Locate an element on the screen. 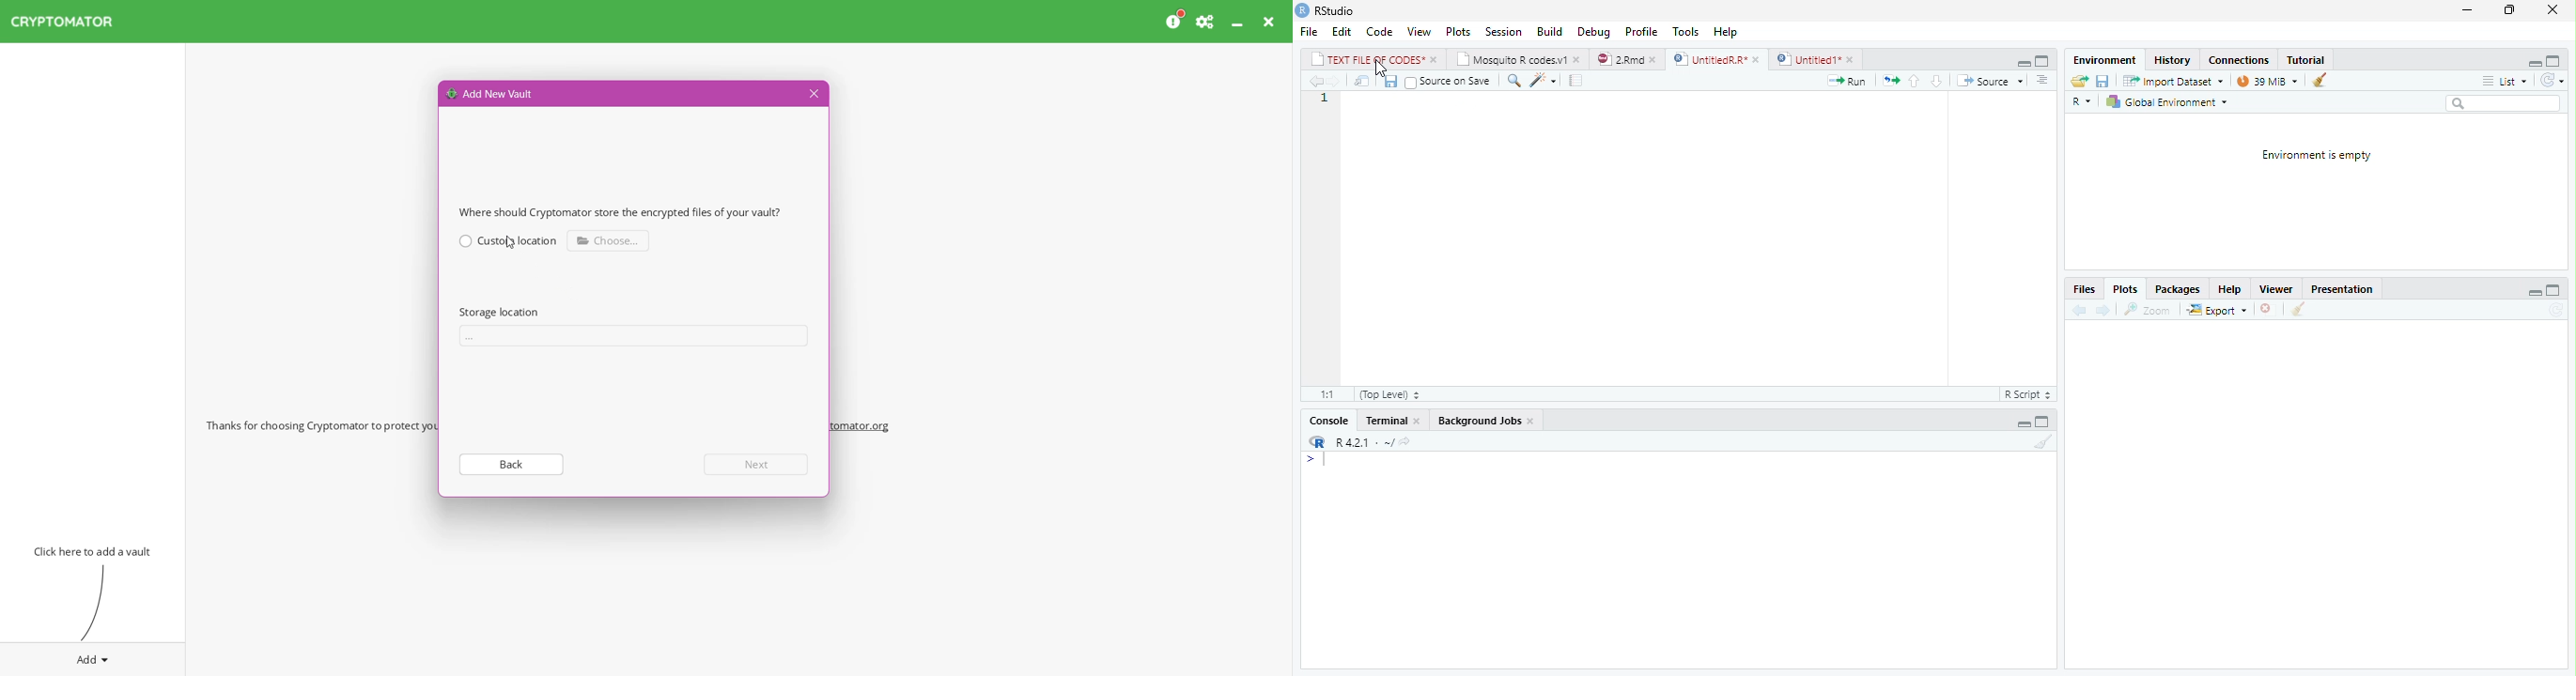 Image resolution: width=2576 pixels, height=700 pixels. Show directory is located at coordinates (1404, 440).